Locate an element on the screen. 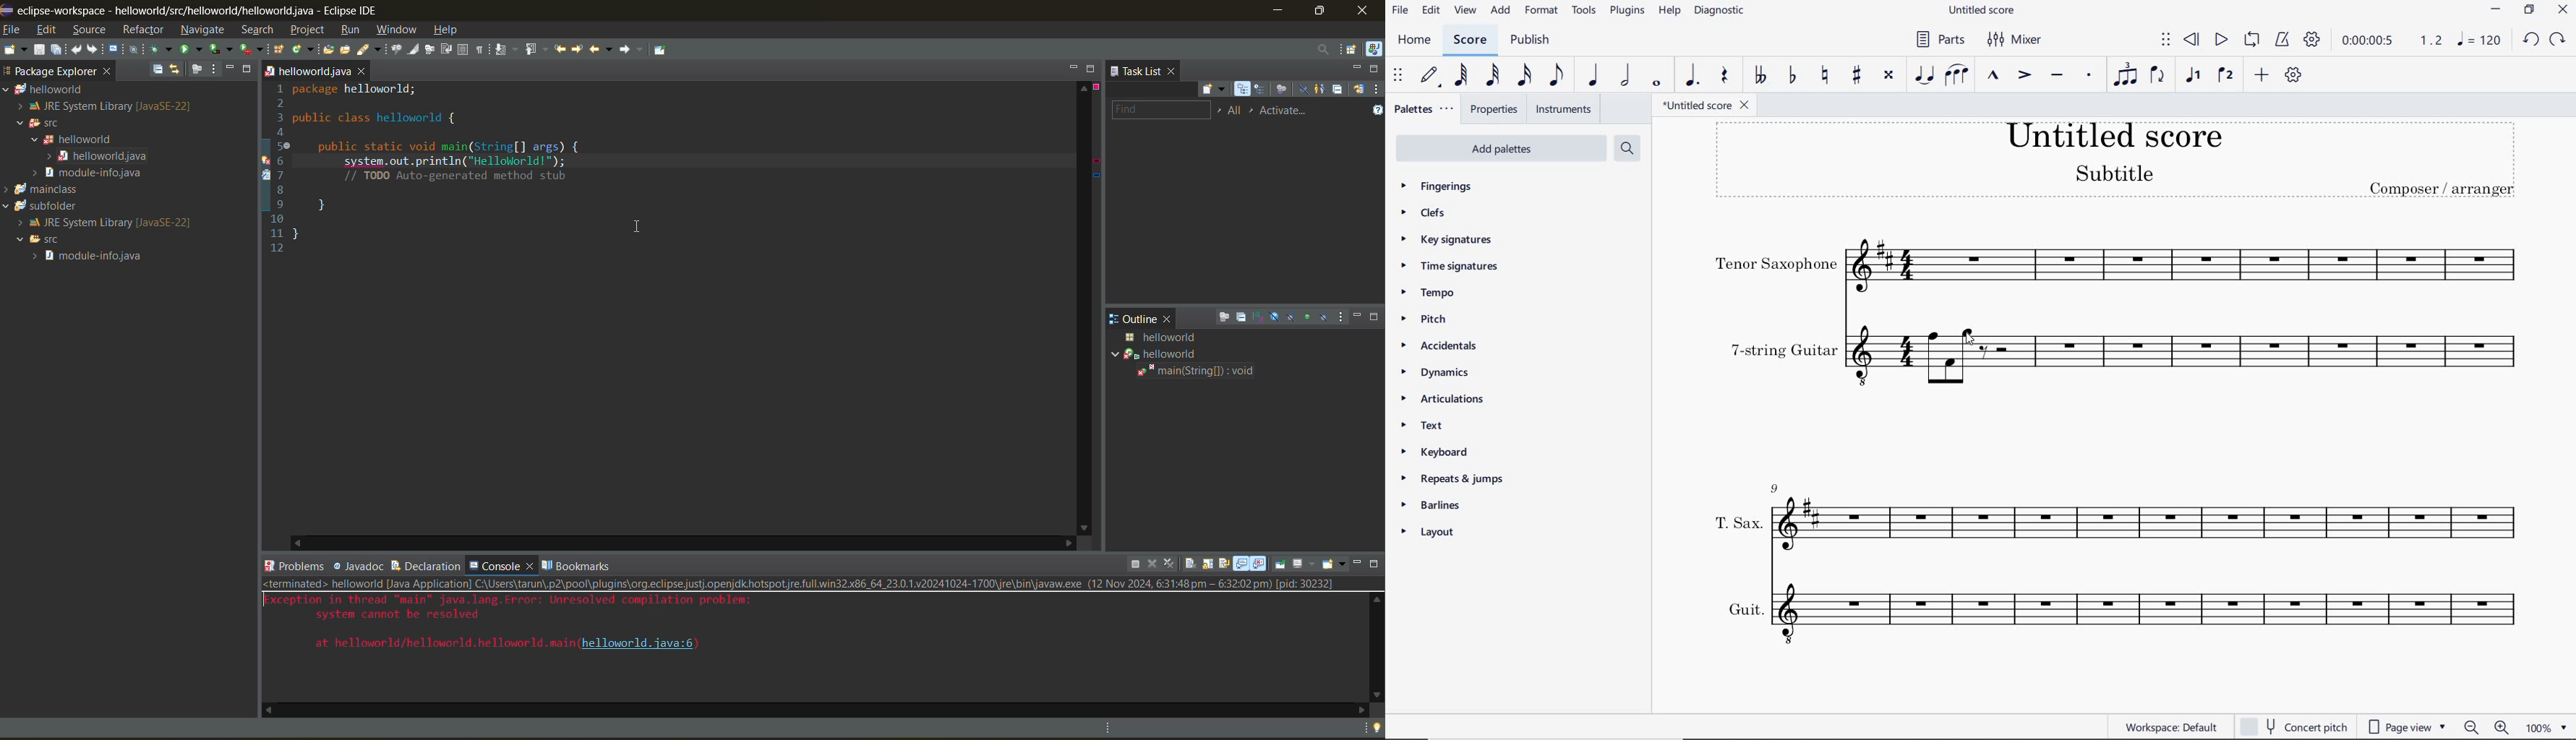  NOTE is located at coordinates (2480, 40).